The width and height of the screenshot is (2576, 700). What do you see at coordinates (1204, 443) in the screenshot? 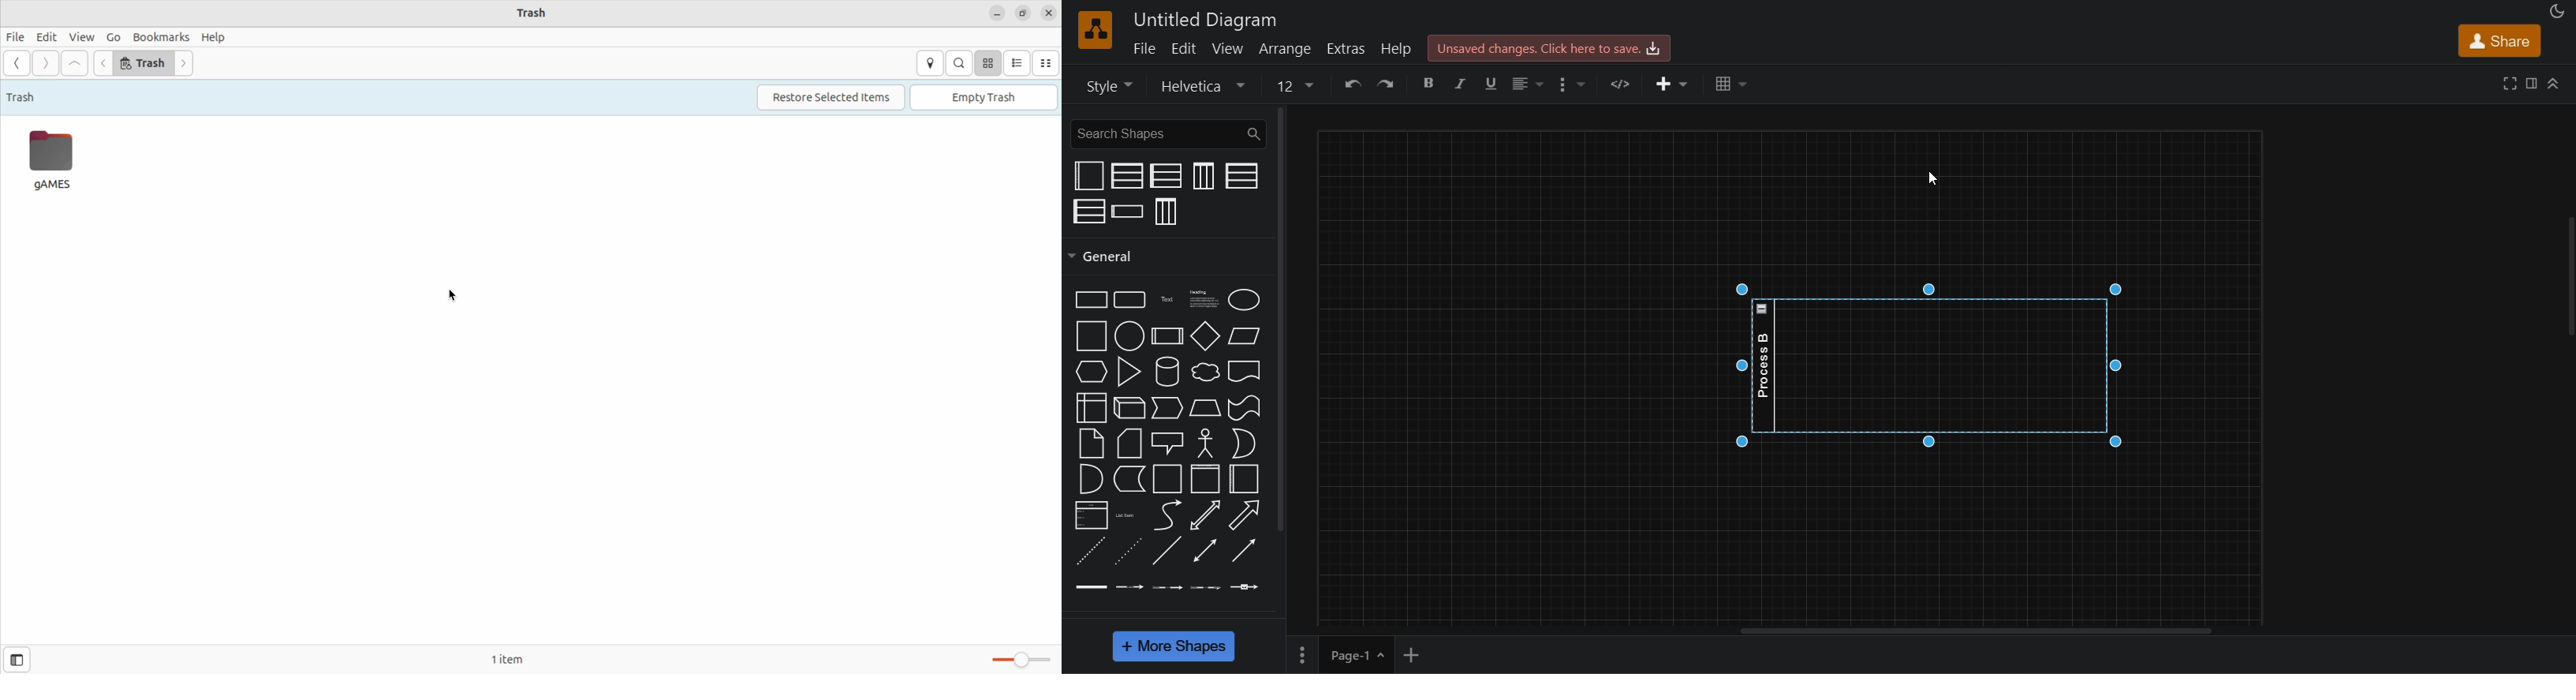
I see `actor` at bounding box center [1204, 443].